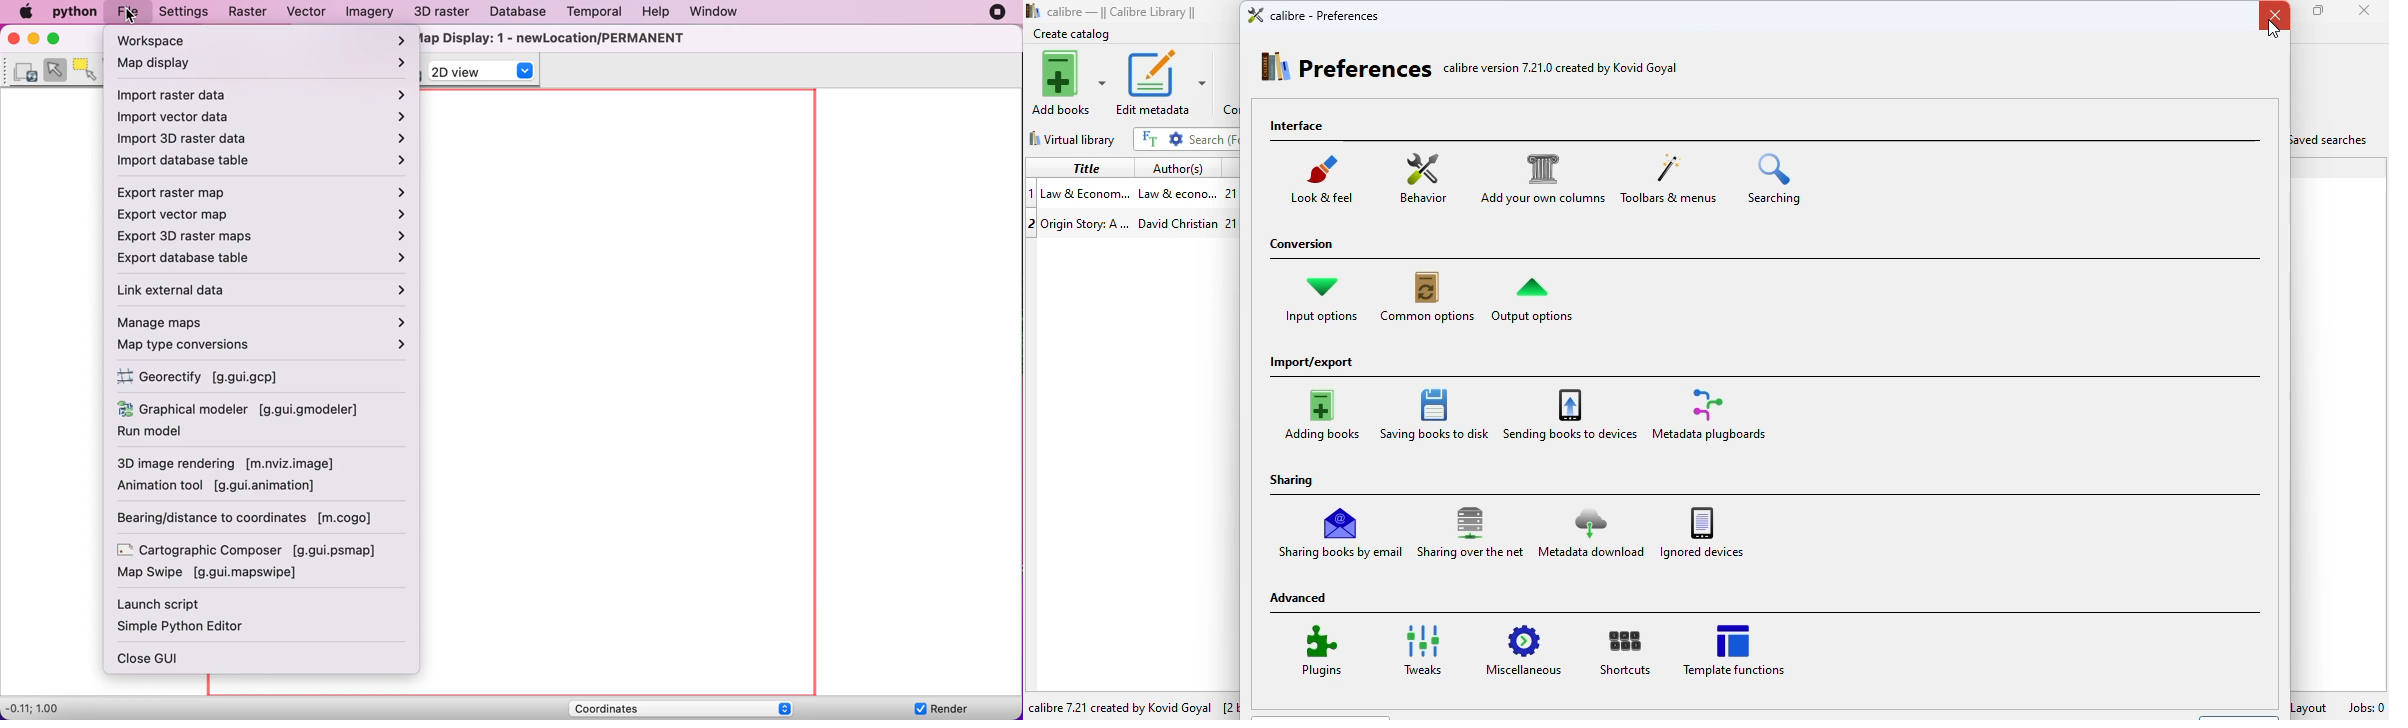 This screenshot has height=728, width=2408. I want to click on add books, so click(1067, 85).